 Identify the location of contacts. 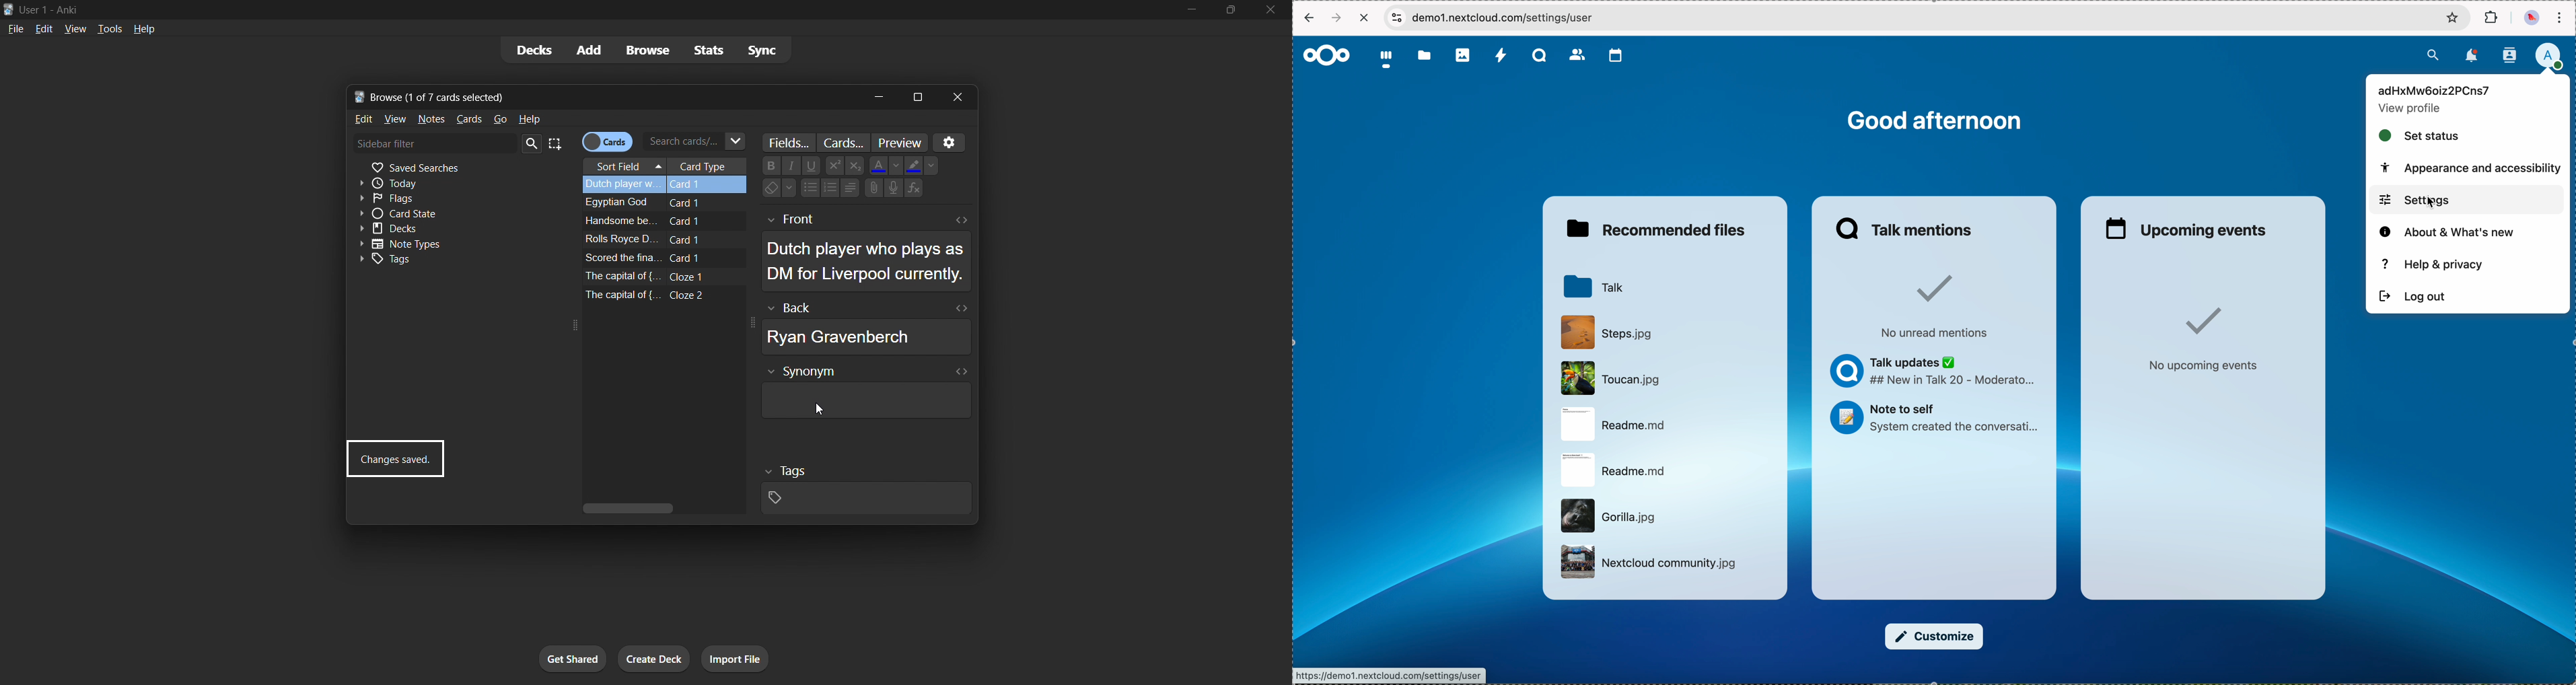
(1578, 56).